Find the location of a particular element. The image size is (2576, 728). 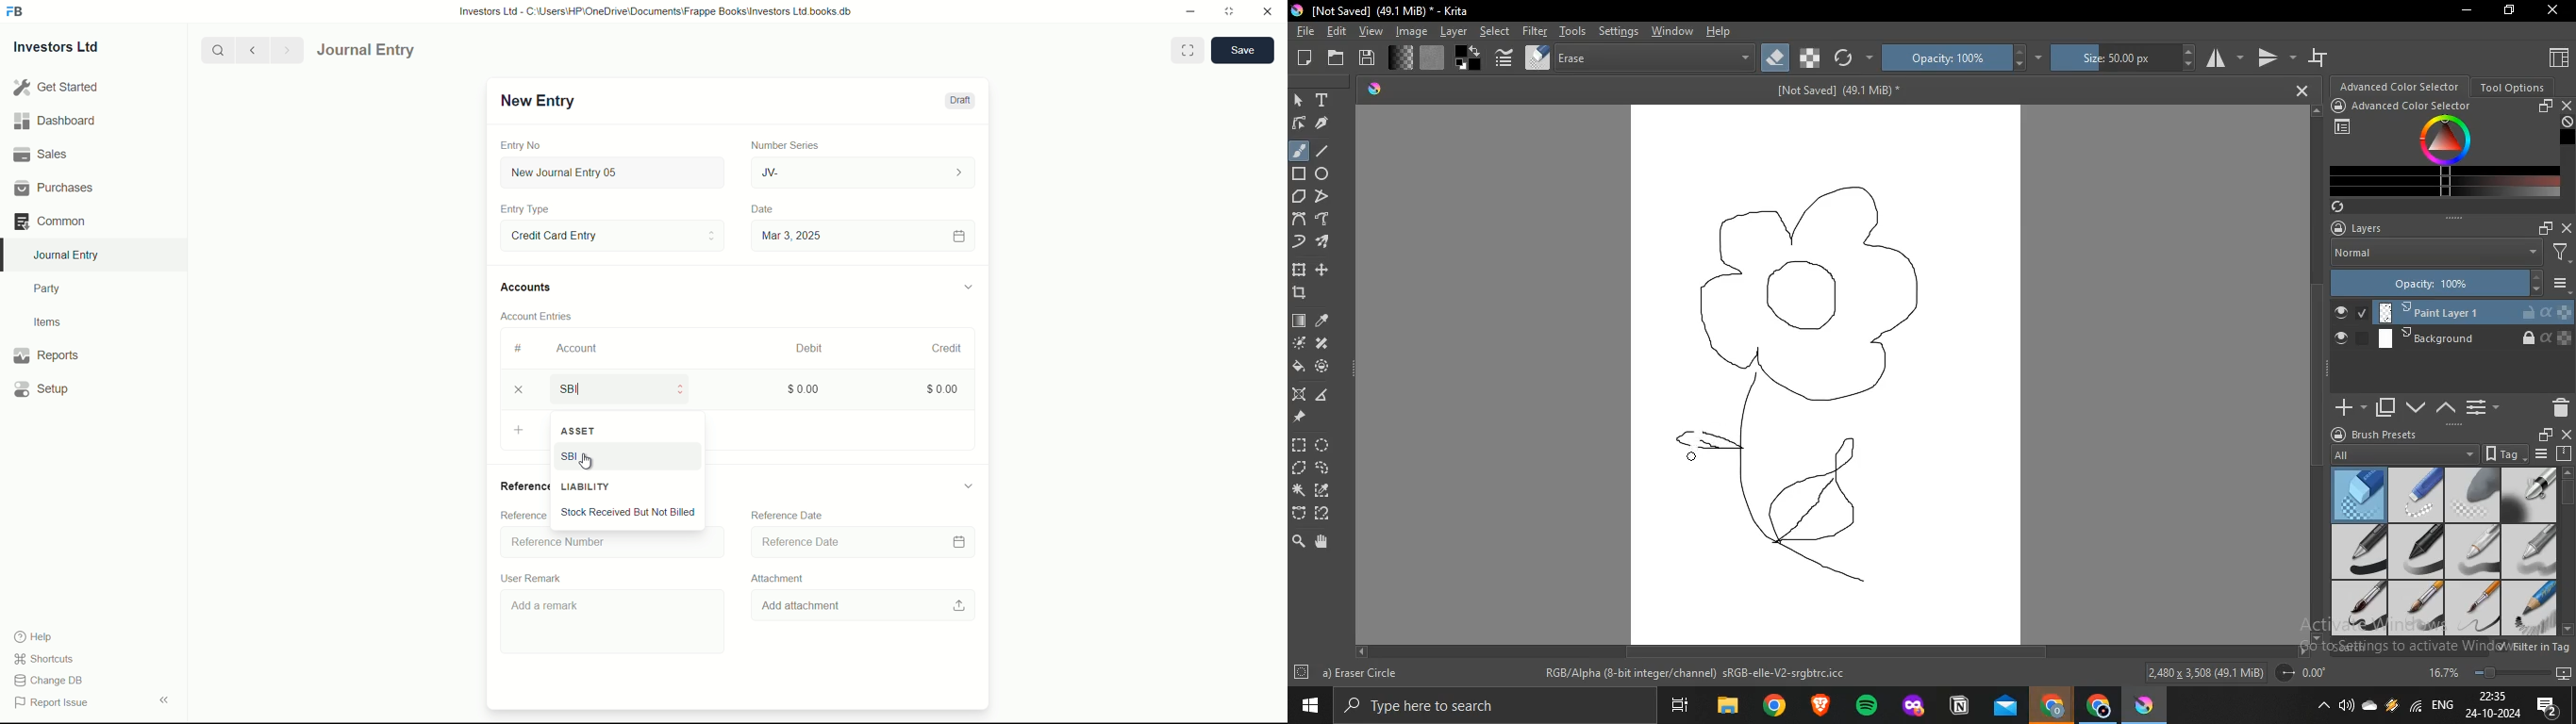

Investors Ltd - C:\Users\HP\OneDrive\Documents\Frappe Books\Investors Ltd books.db is located at coordinates (657, 11).